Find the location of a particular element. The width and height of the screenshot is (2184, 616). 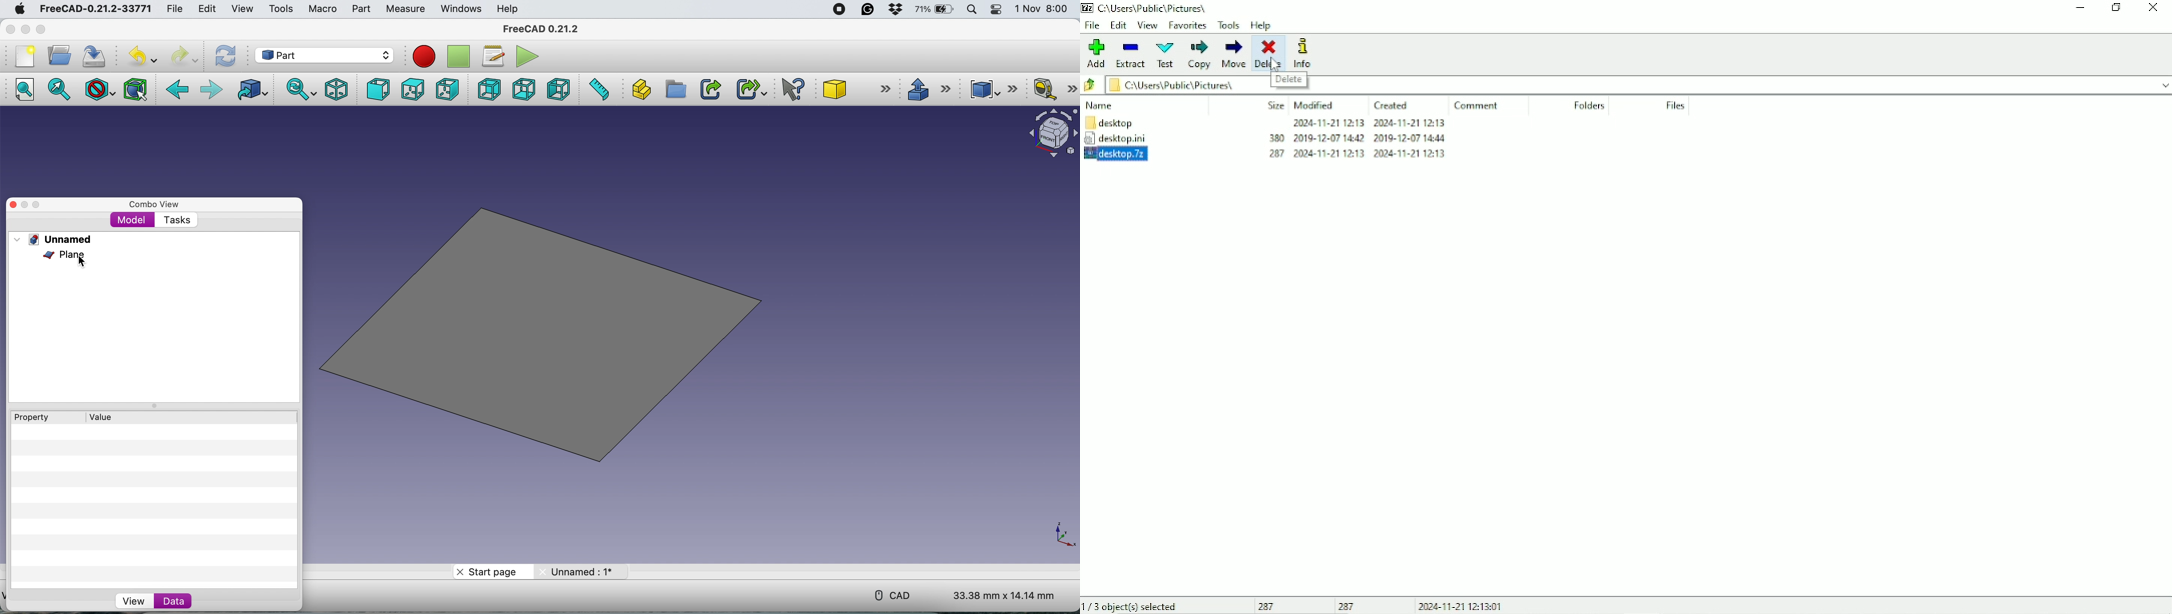

grammarly is located at coordinates (868, 11).